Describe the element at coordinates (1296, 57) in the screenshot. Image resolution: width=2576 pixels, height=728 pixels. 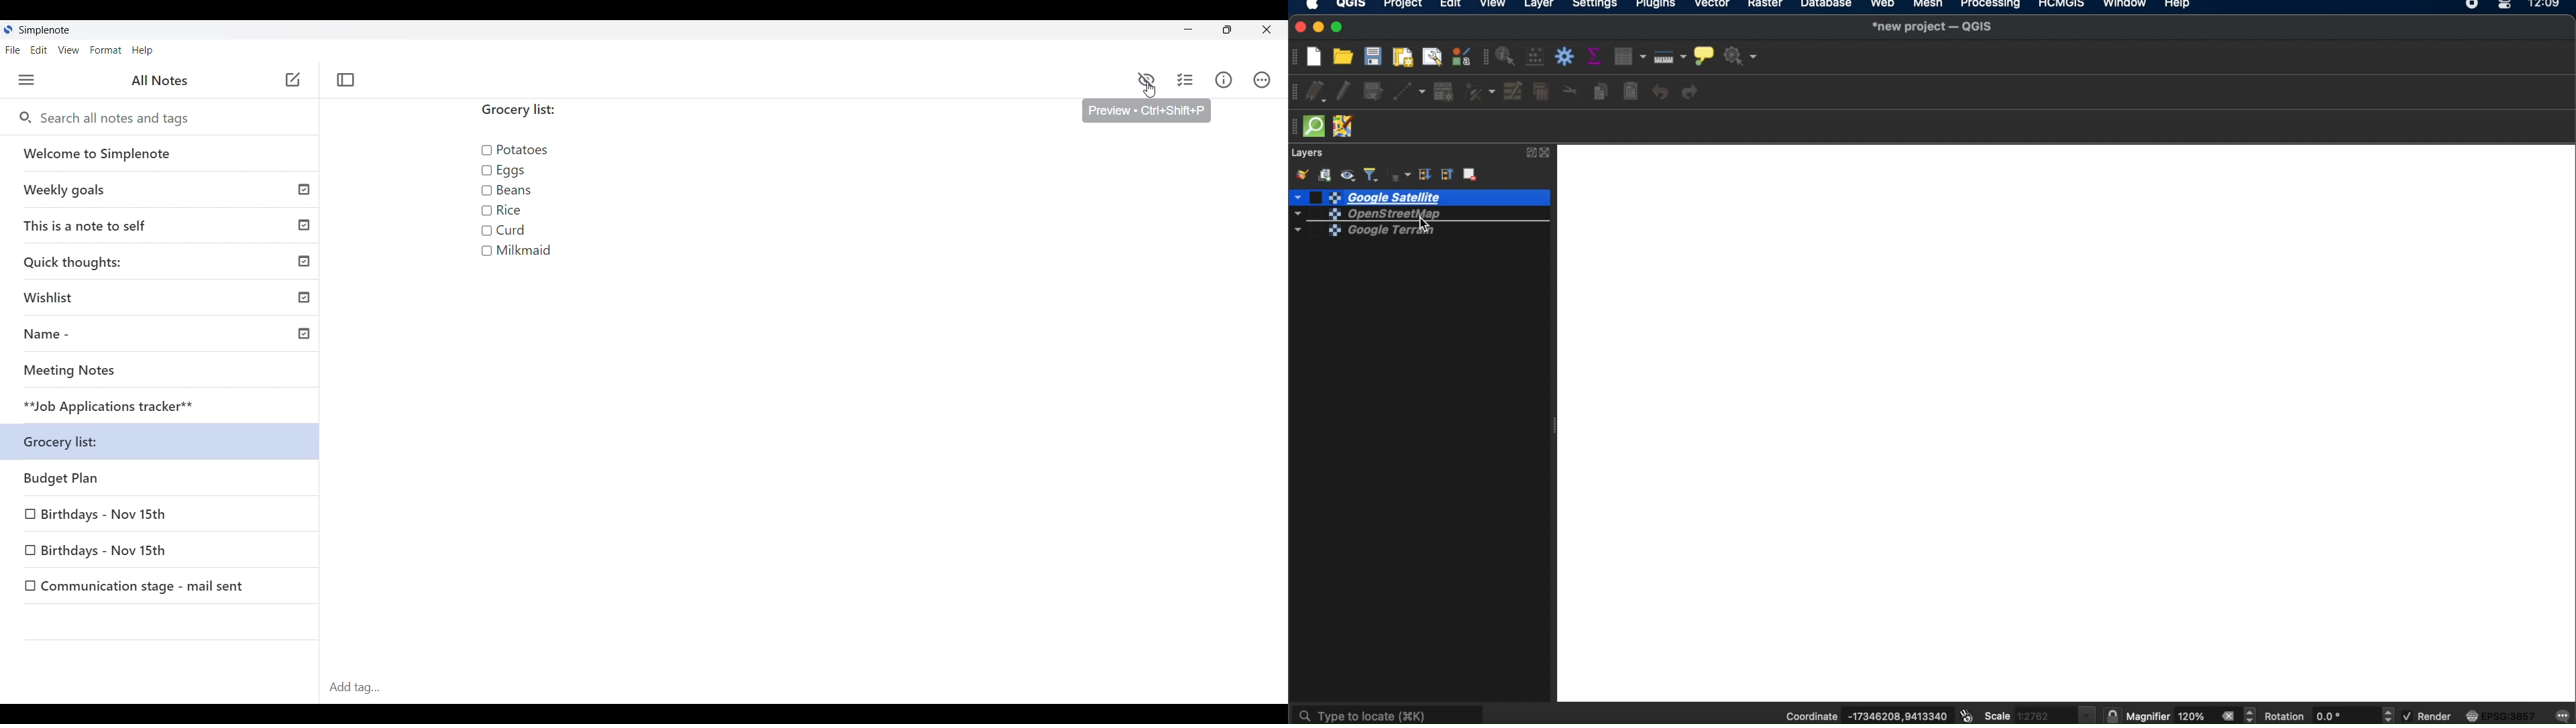
I see `project toolbar` at that location.